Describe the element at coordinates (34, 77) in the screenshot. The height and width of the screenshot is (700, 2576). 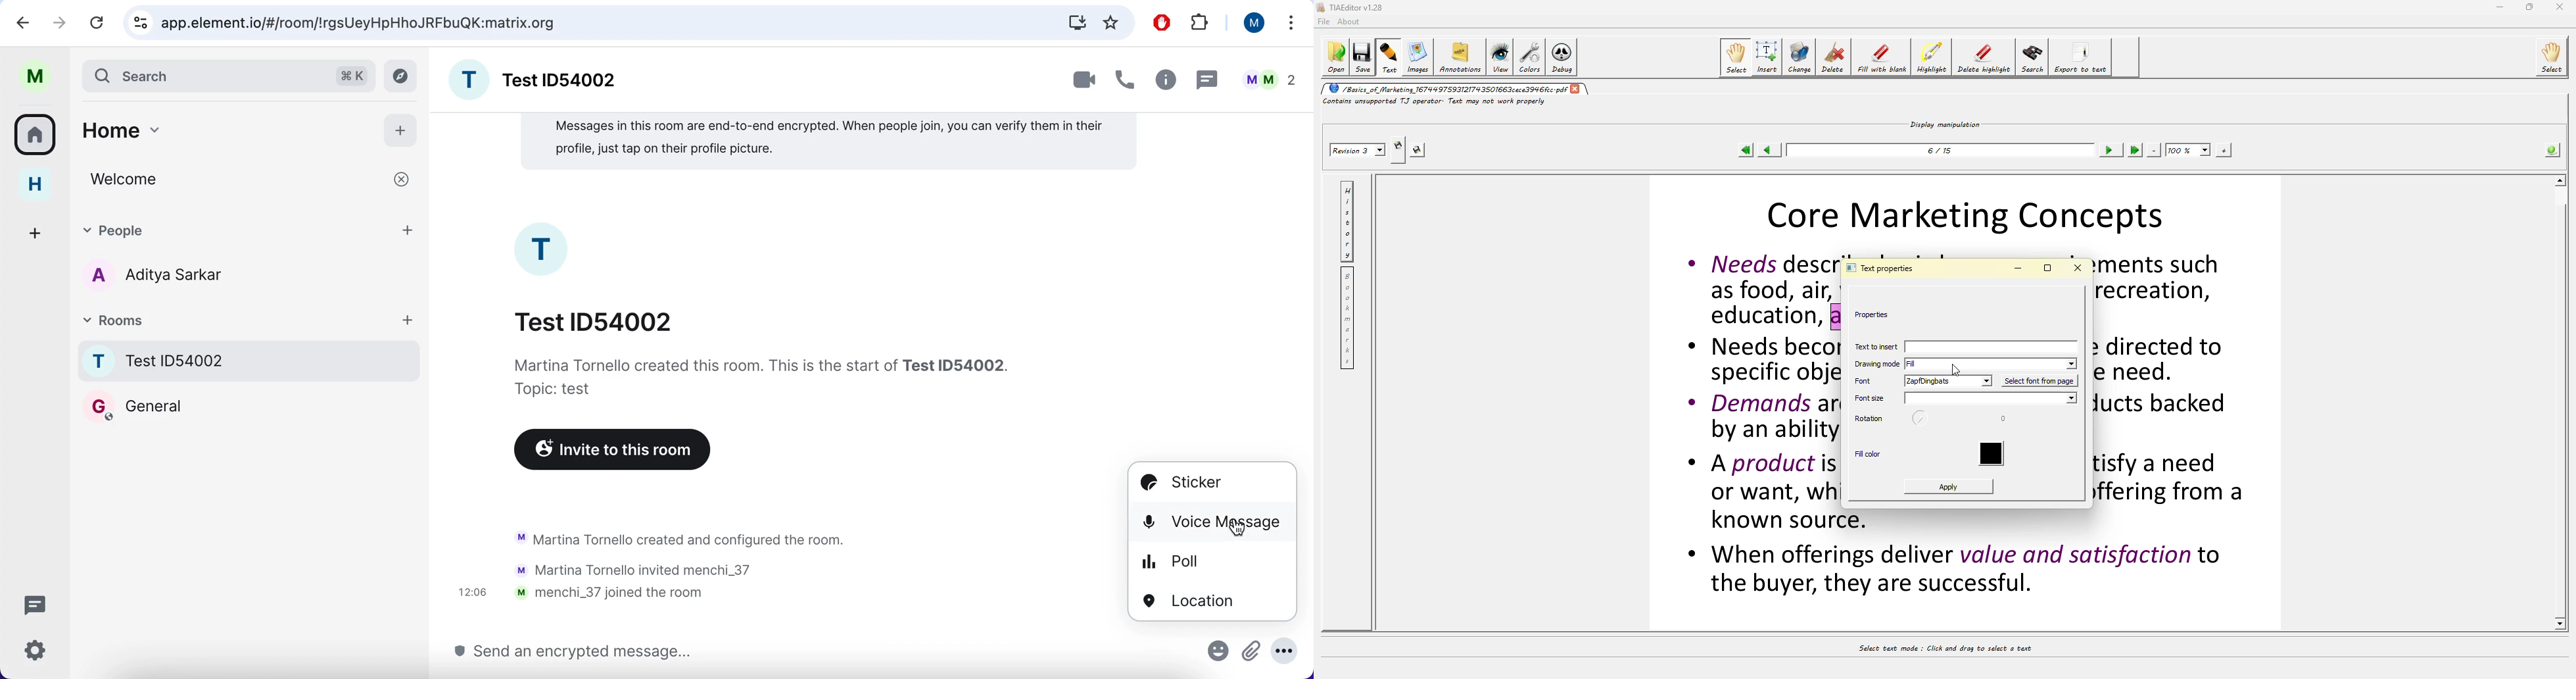
I see `user` at that location.